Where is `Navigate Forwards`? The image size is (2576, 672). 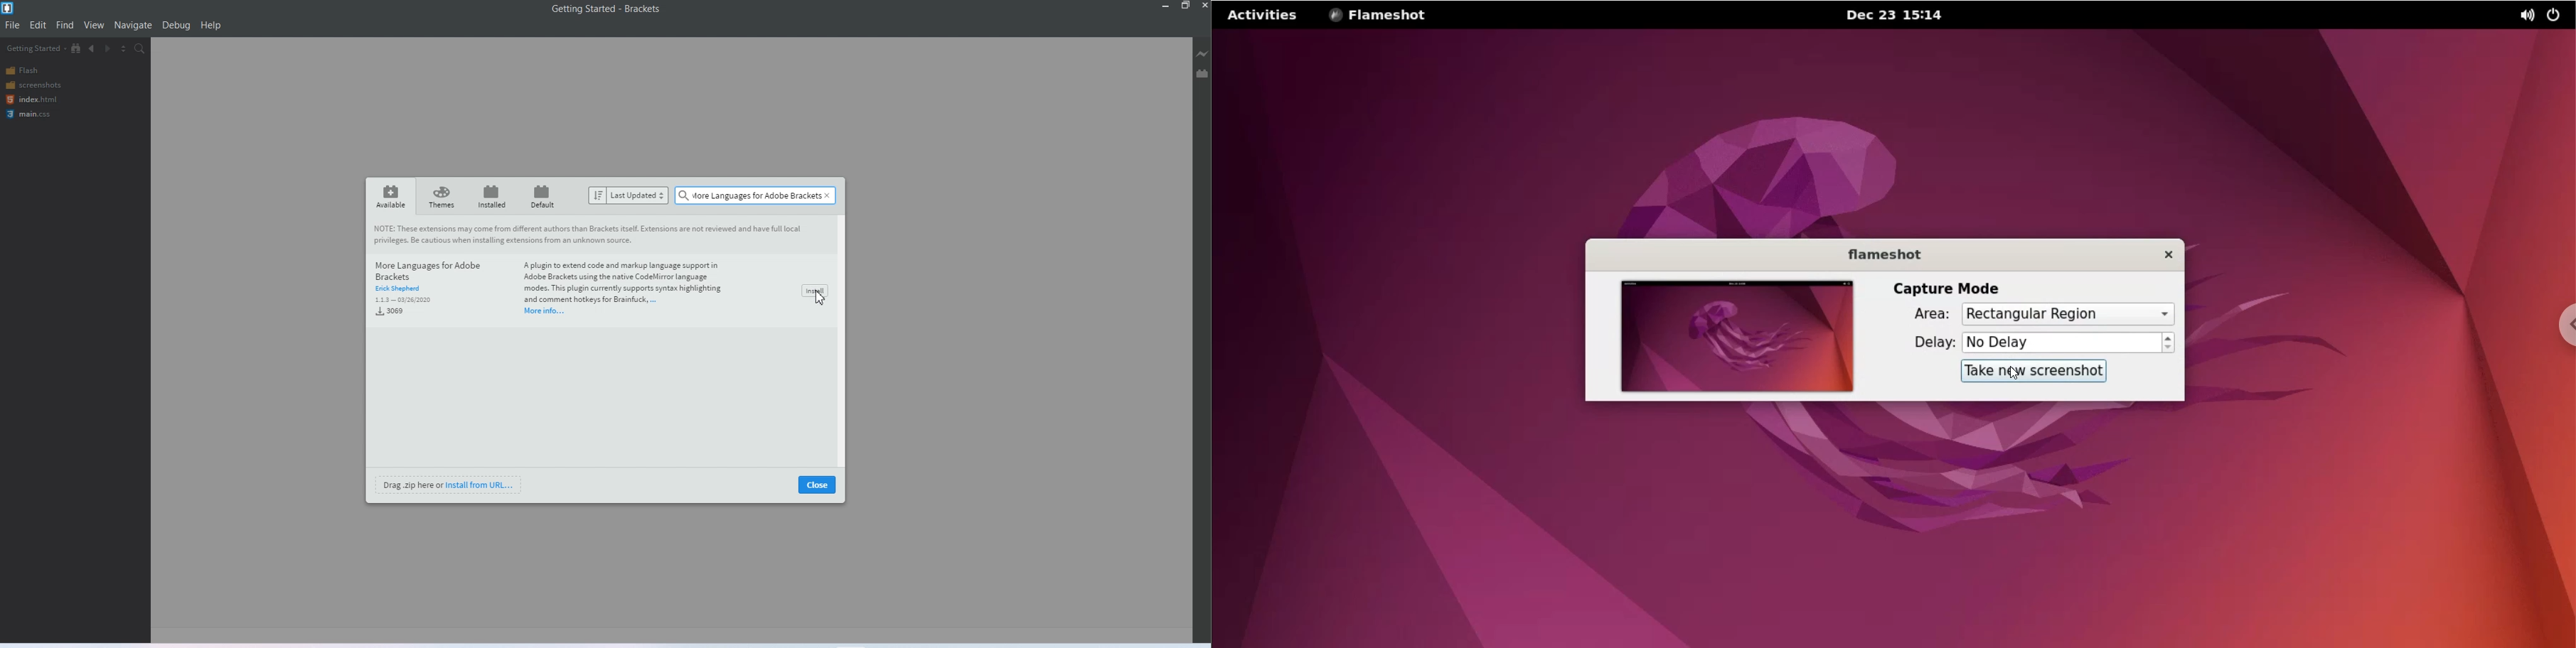
Navigate Forwards is located at coordinates (108, 49).